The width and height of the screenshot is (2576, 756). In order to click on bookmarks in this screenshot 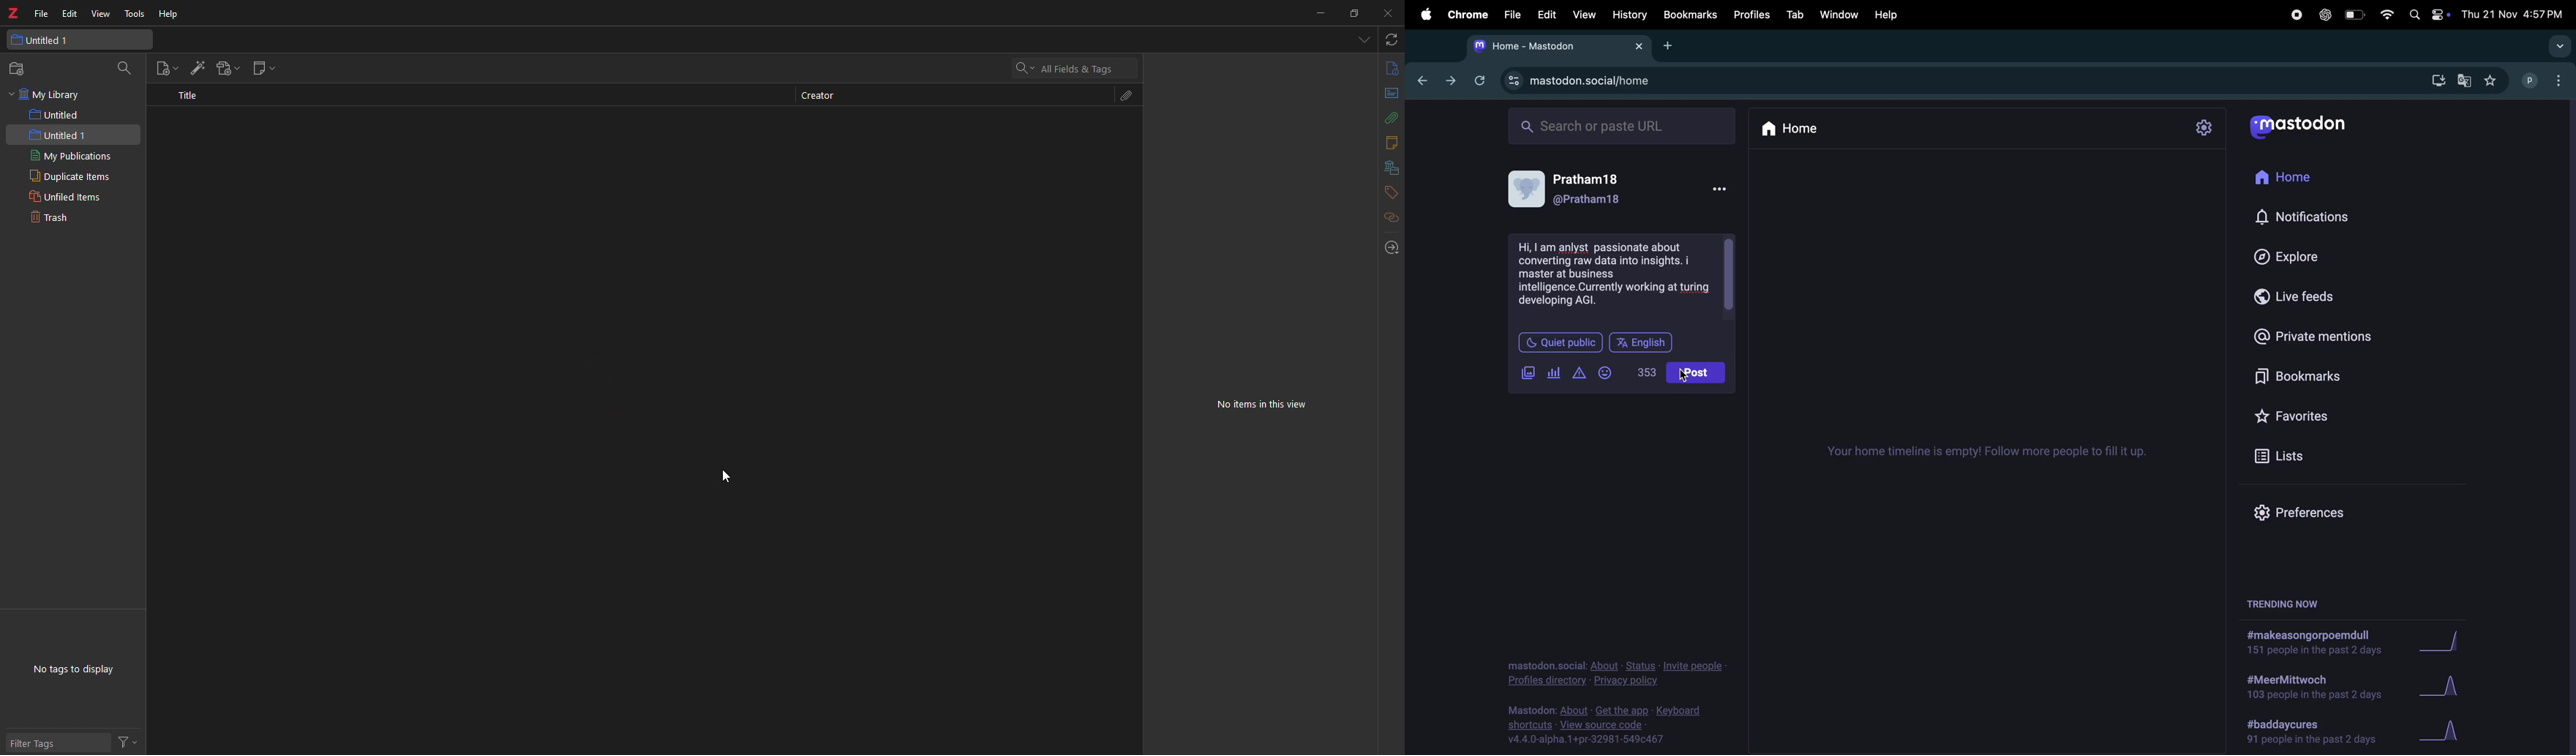, I will do `click(1691, 16)`.